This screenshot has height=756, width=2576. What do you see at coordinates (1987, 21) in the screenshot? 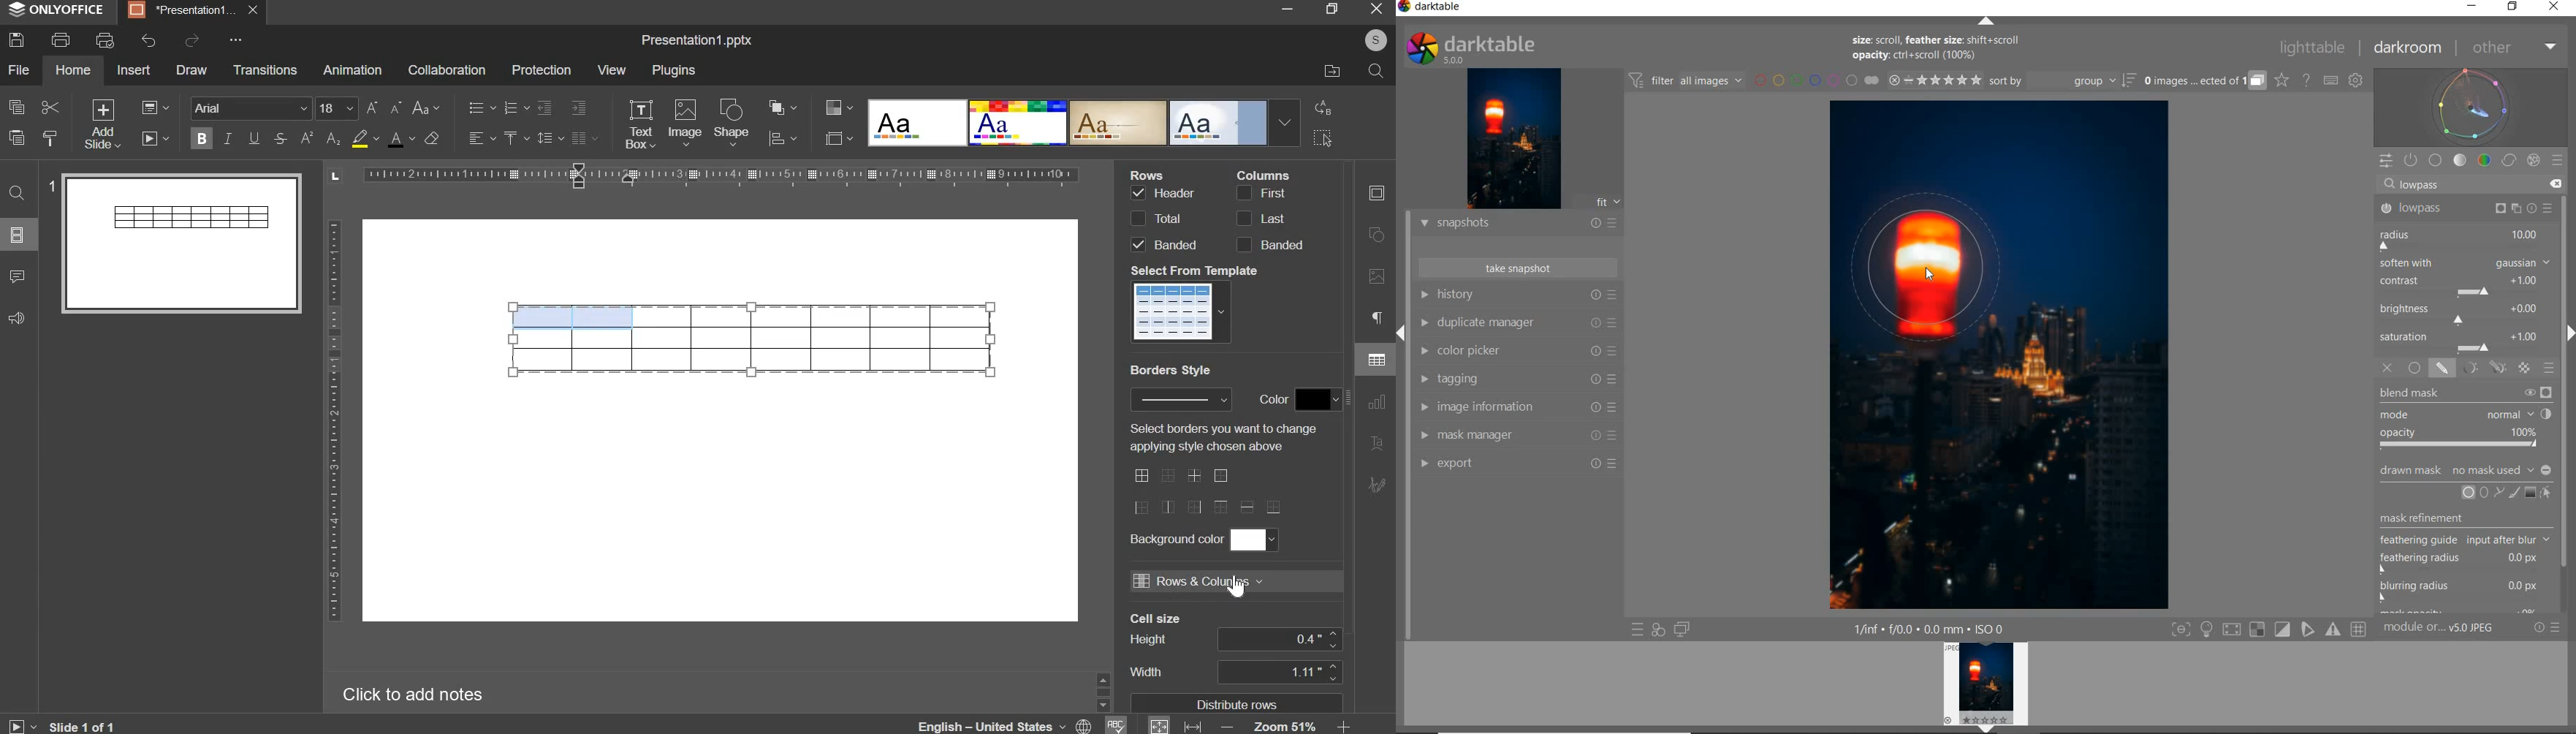
I see `EXPAND/COLLAPSE` at bounding box center [1987, 21].